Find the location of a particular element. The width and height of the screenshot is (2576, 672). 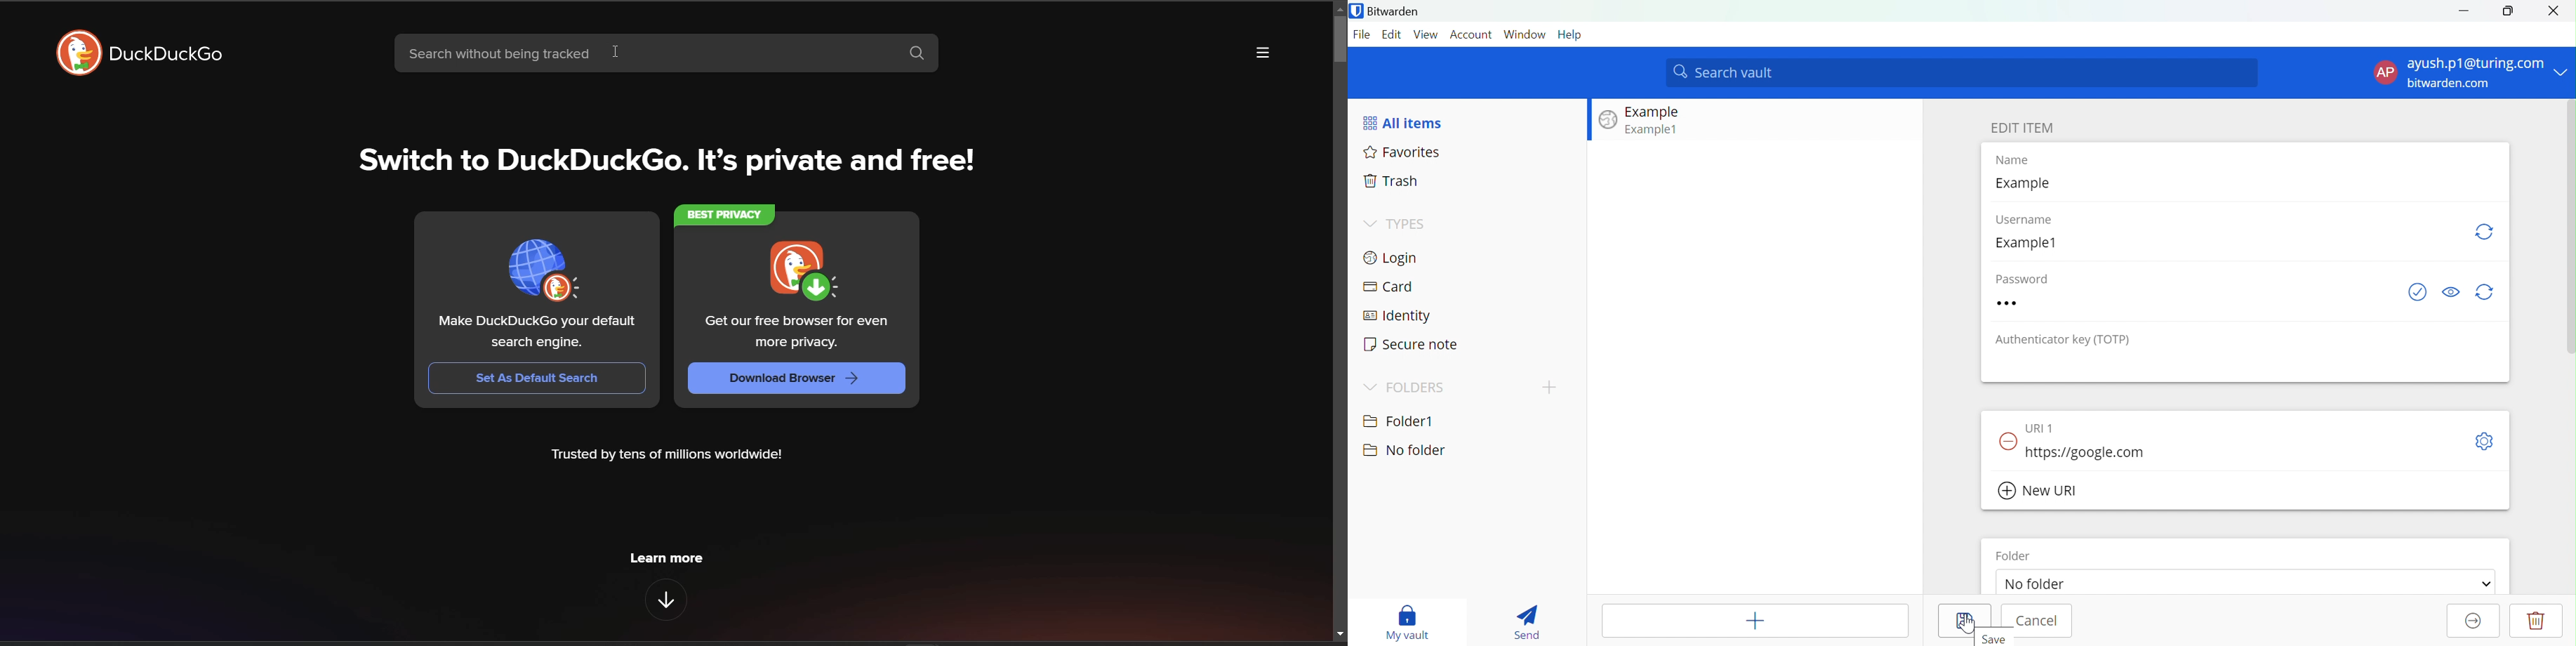

TYPES is located at coordinates (1408, 225).